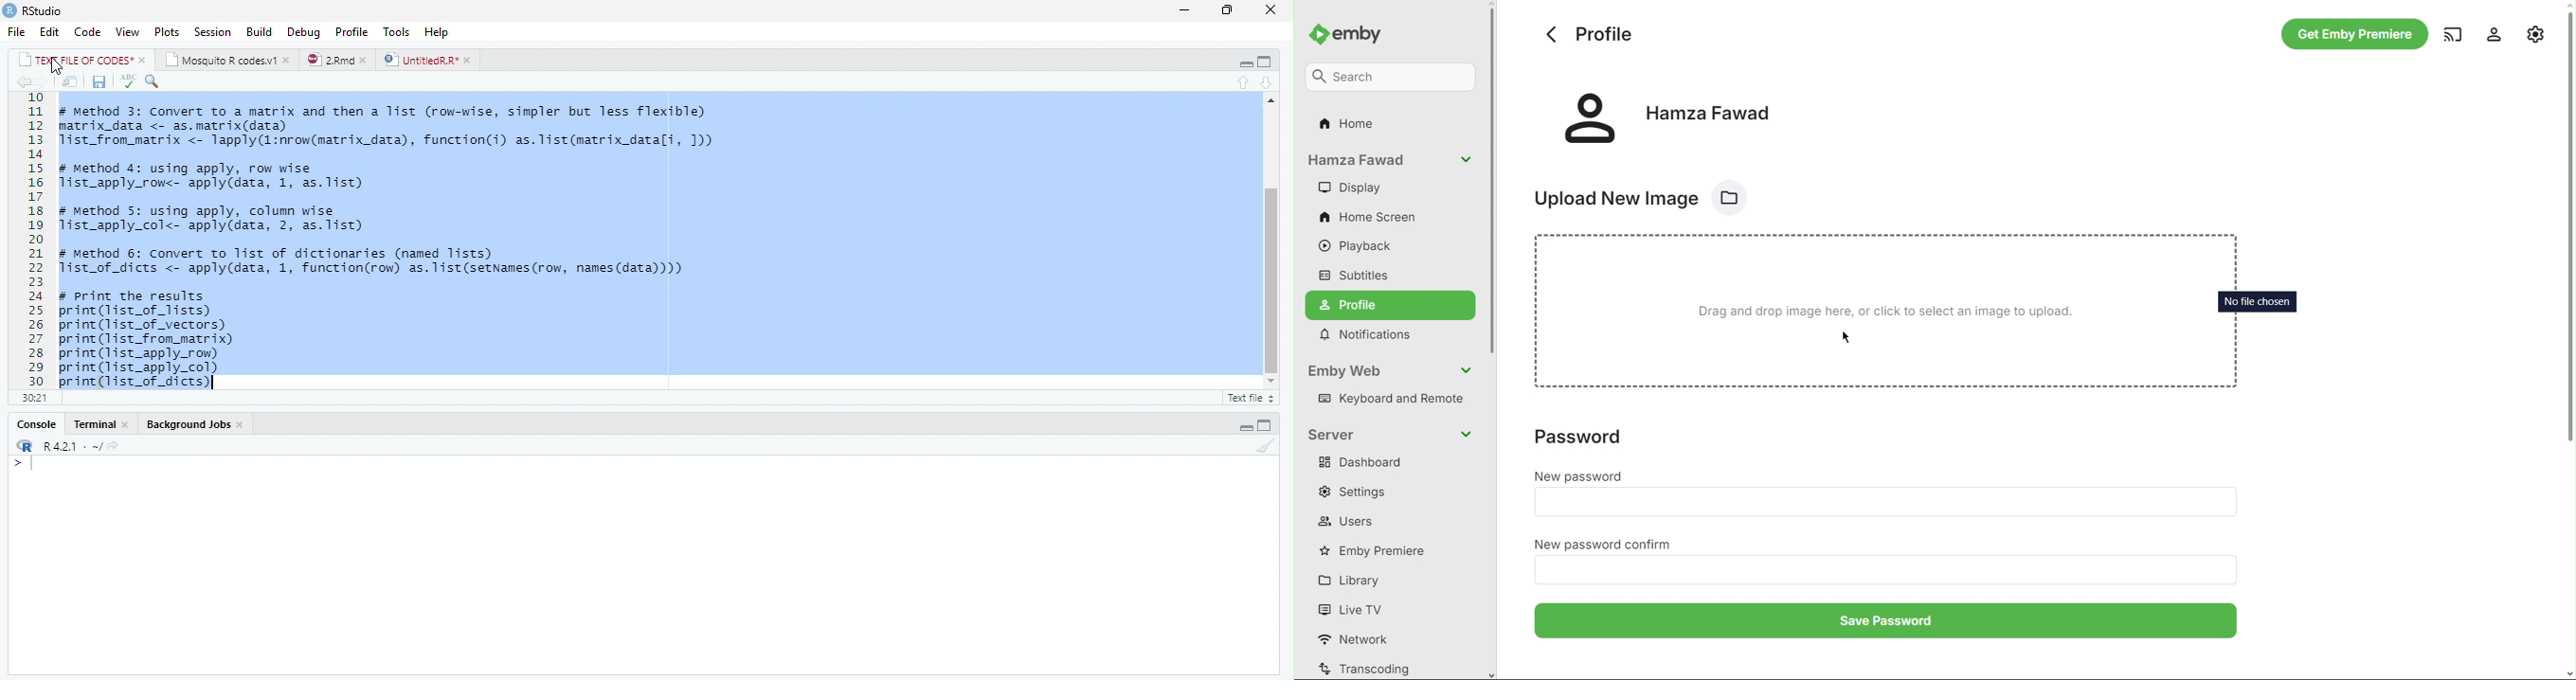  I want to click on Cursor, so click(1847, 338).